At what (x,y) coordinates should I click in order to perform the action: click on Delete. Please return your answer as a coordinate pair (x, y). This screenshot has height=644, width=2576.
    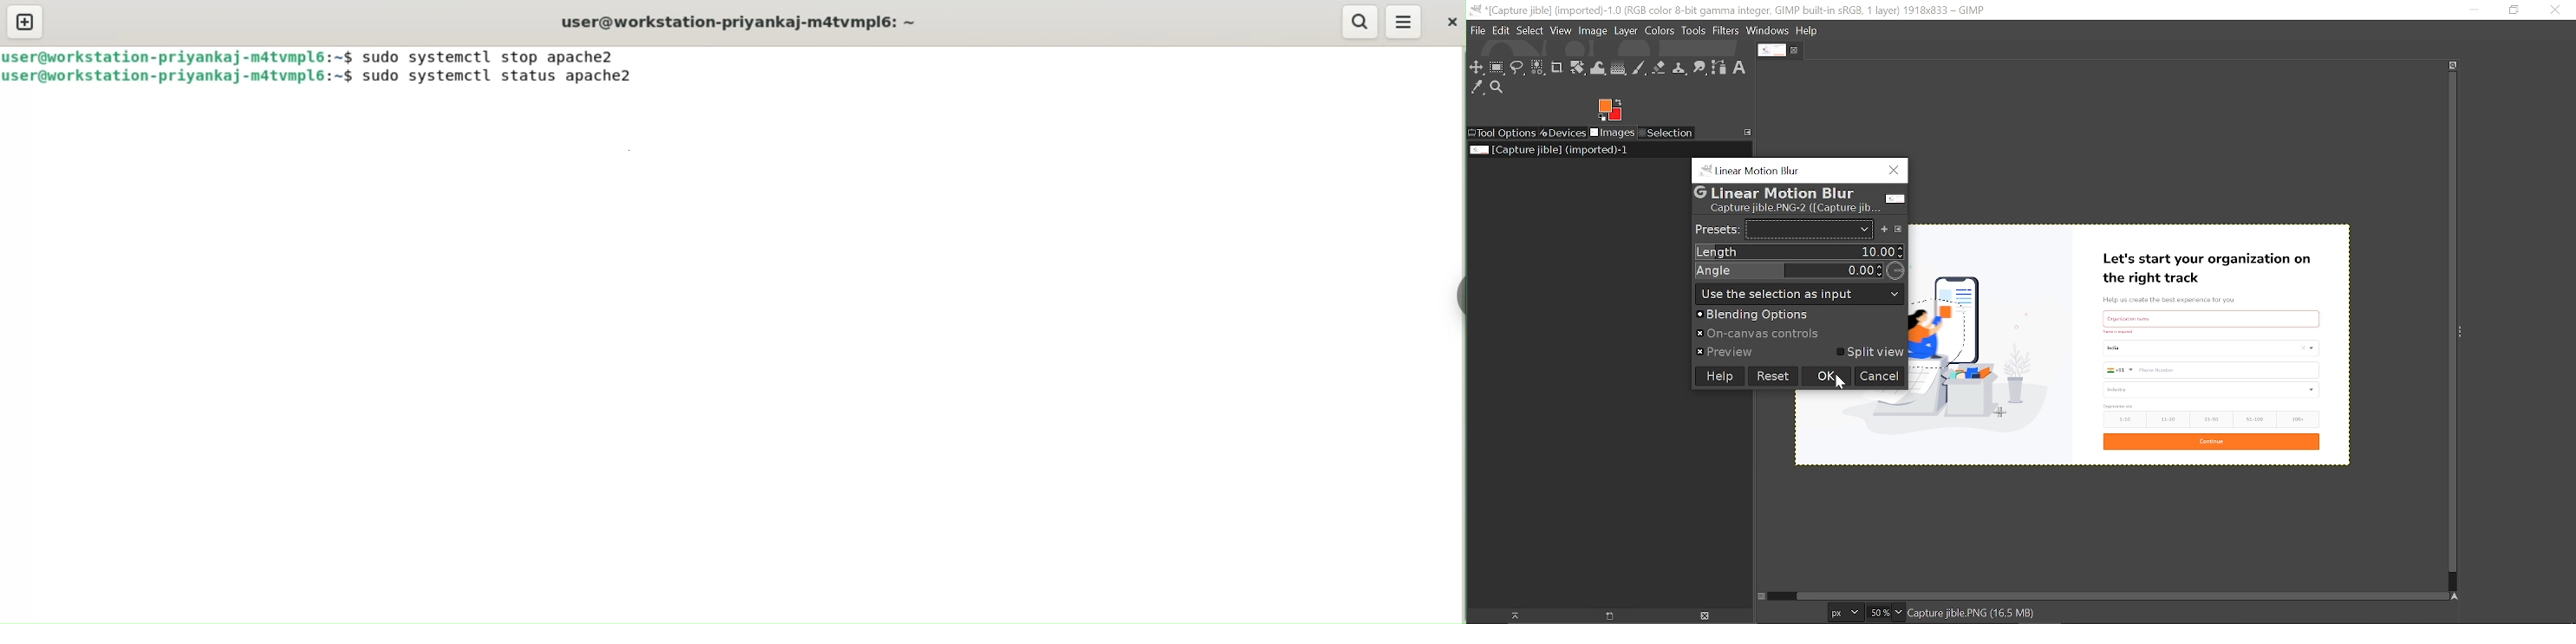
    Looking at the image, I should click on (1704, 616).